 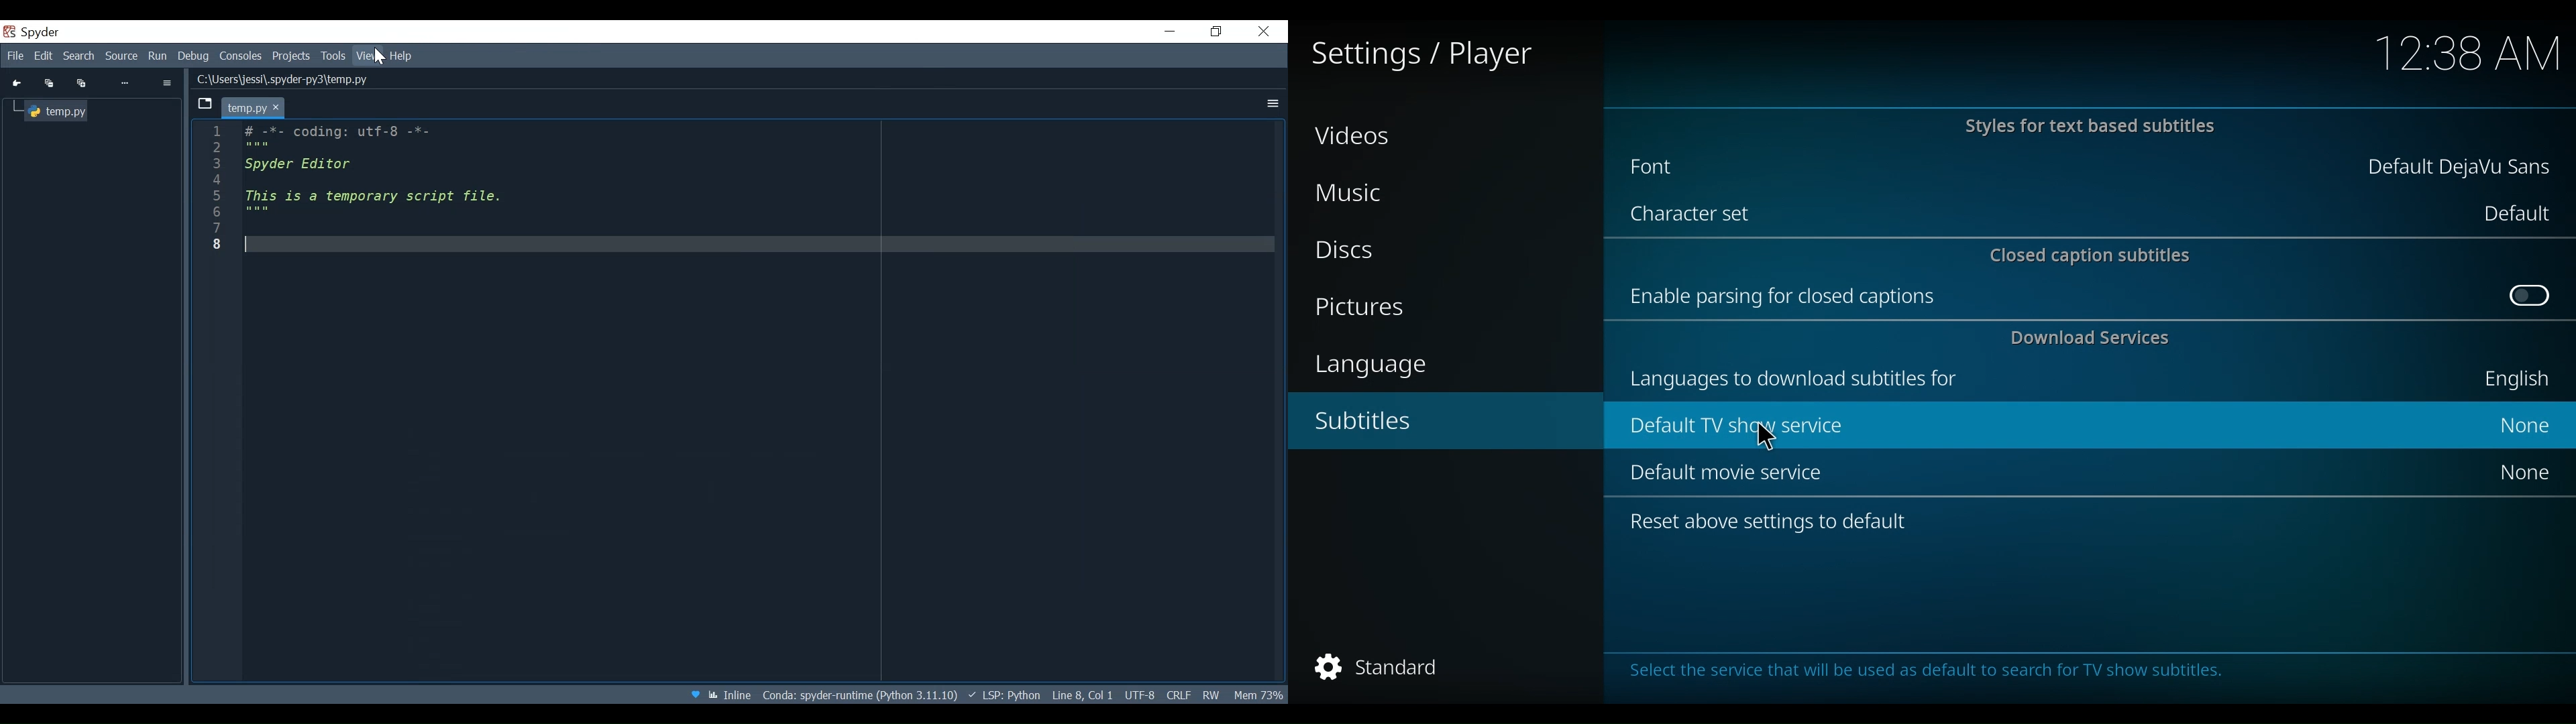 What do you see at coordinates (1178, 695) in the screenshot?
I see `File EQL Status` at bounding box center [1178, 695].